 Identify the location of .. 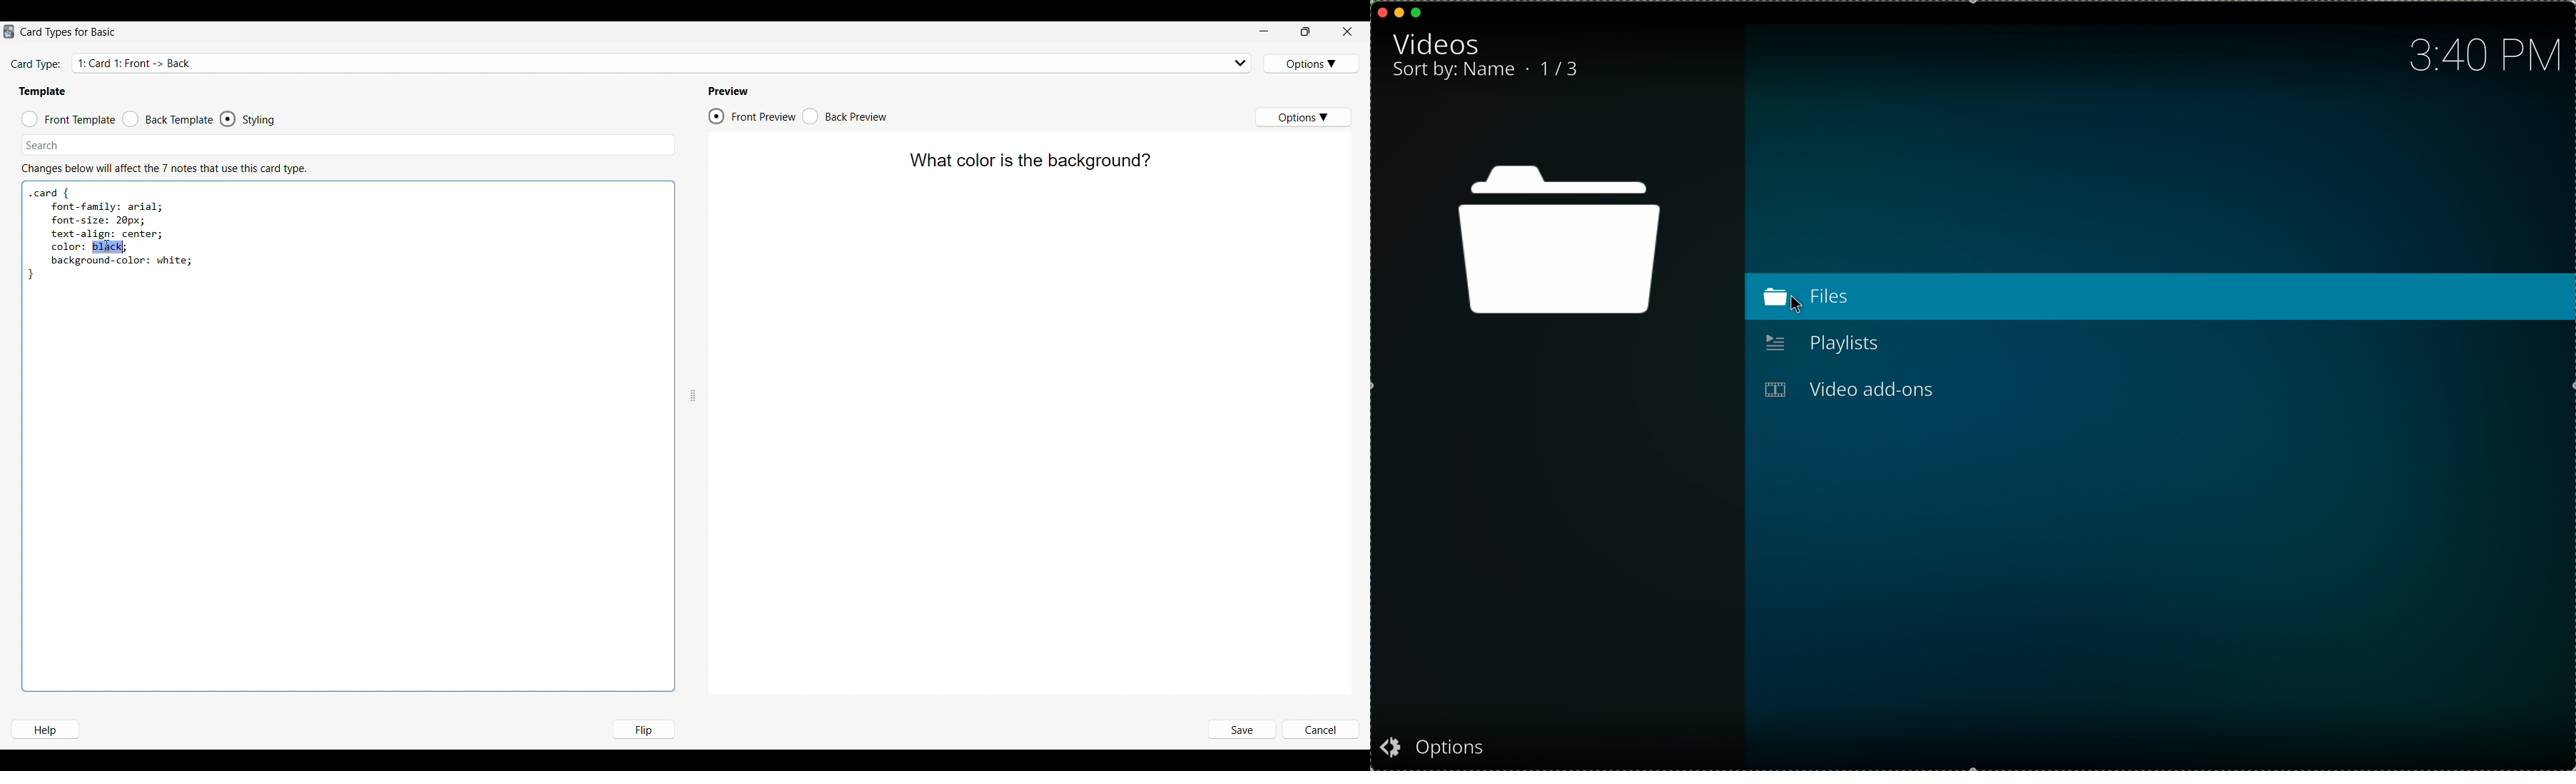
(1531, 68).